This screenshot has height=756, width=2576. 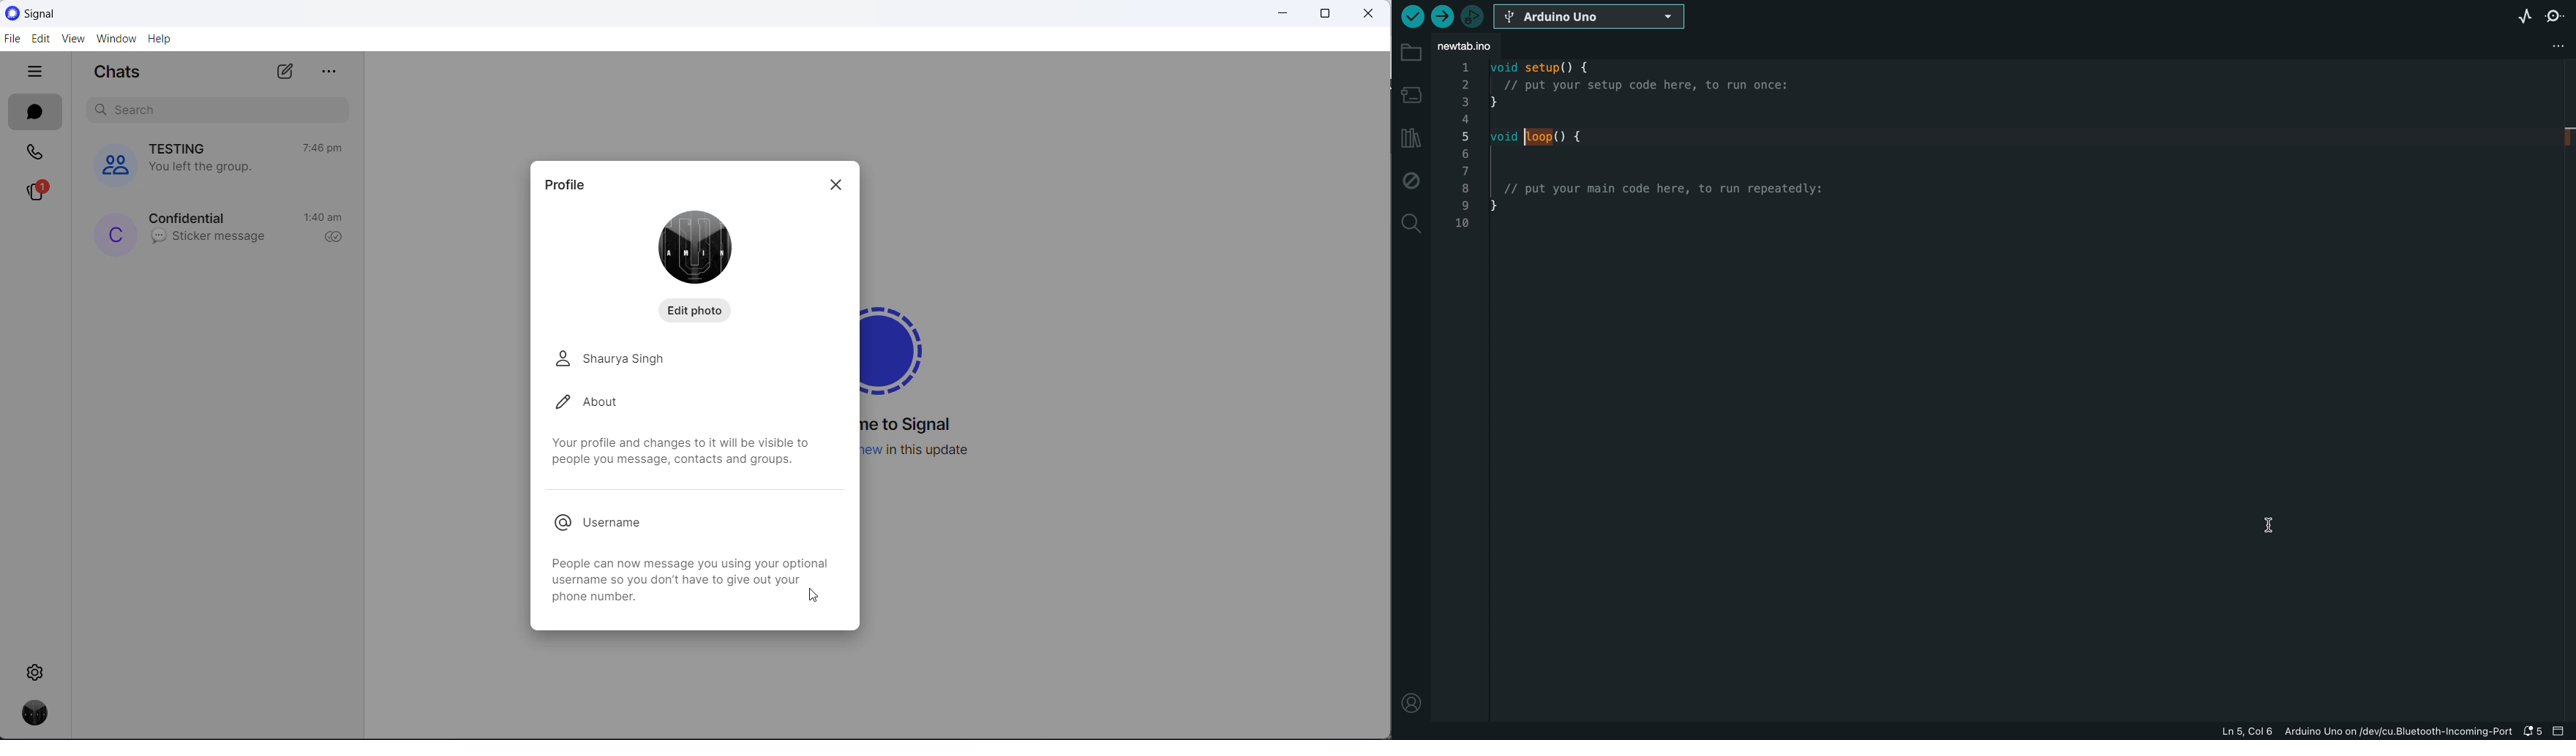 I want to click on about heading, so click(x=612, y=401).